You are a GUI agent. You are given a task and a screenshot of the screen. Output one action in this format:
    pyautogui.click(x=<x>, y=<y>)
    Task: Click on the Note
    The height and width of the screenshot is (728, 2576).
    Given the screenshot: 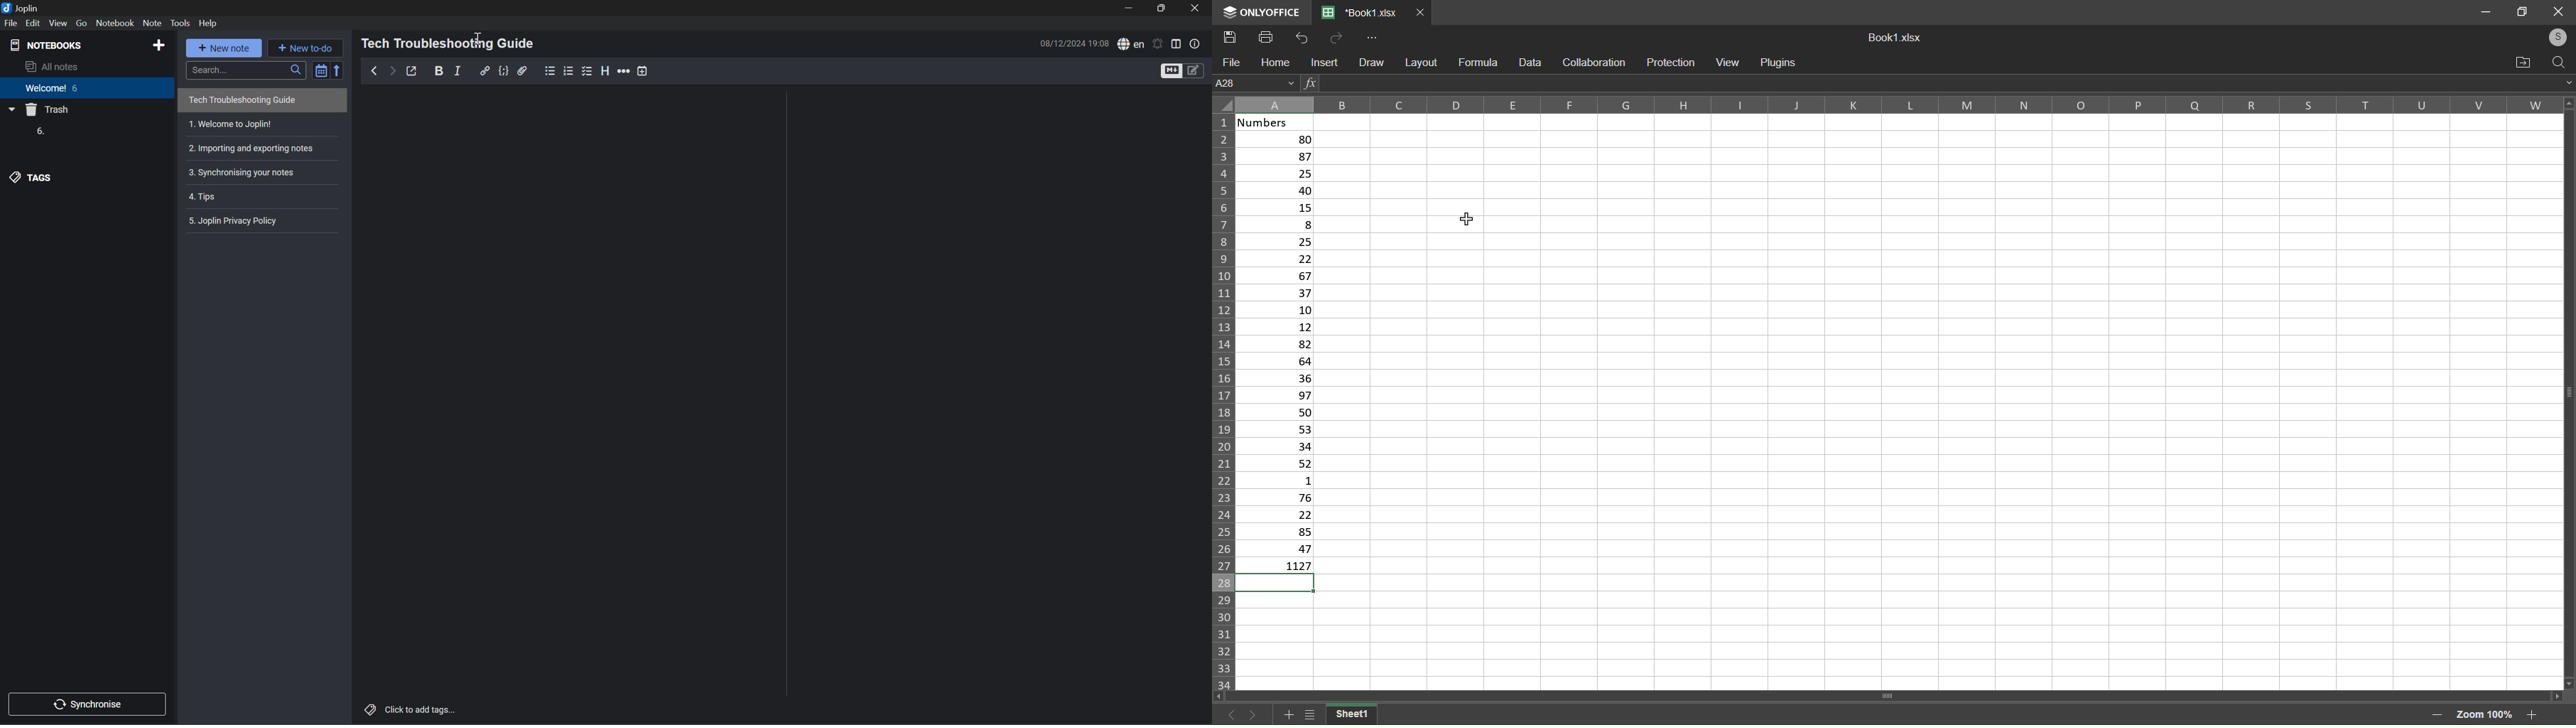 What is the action you would take?
    pyautogui.click(x=152, y=23)
    